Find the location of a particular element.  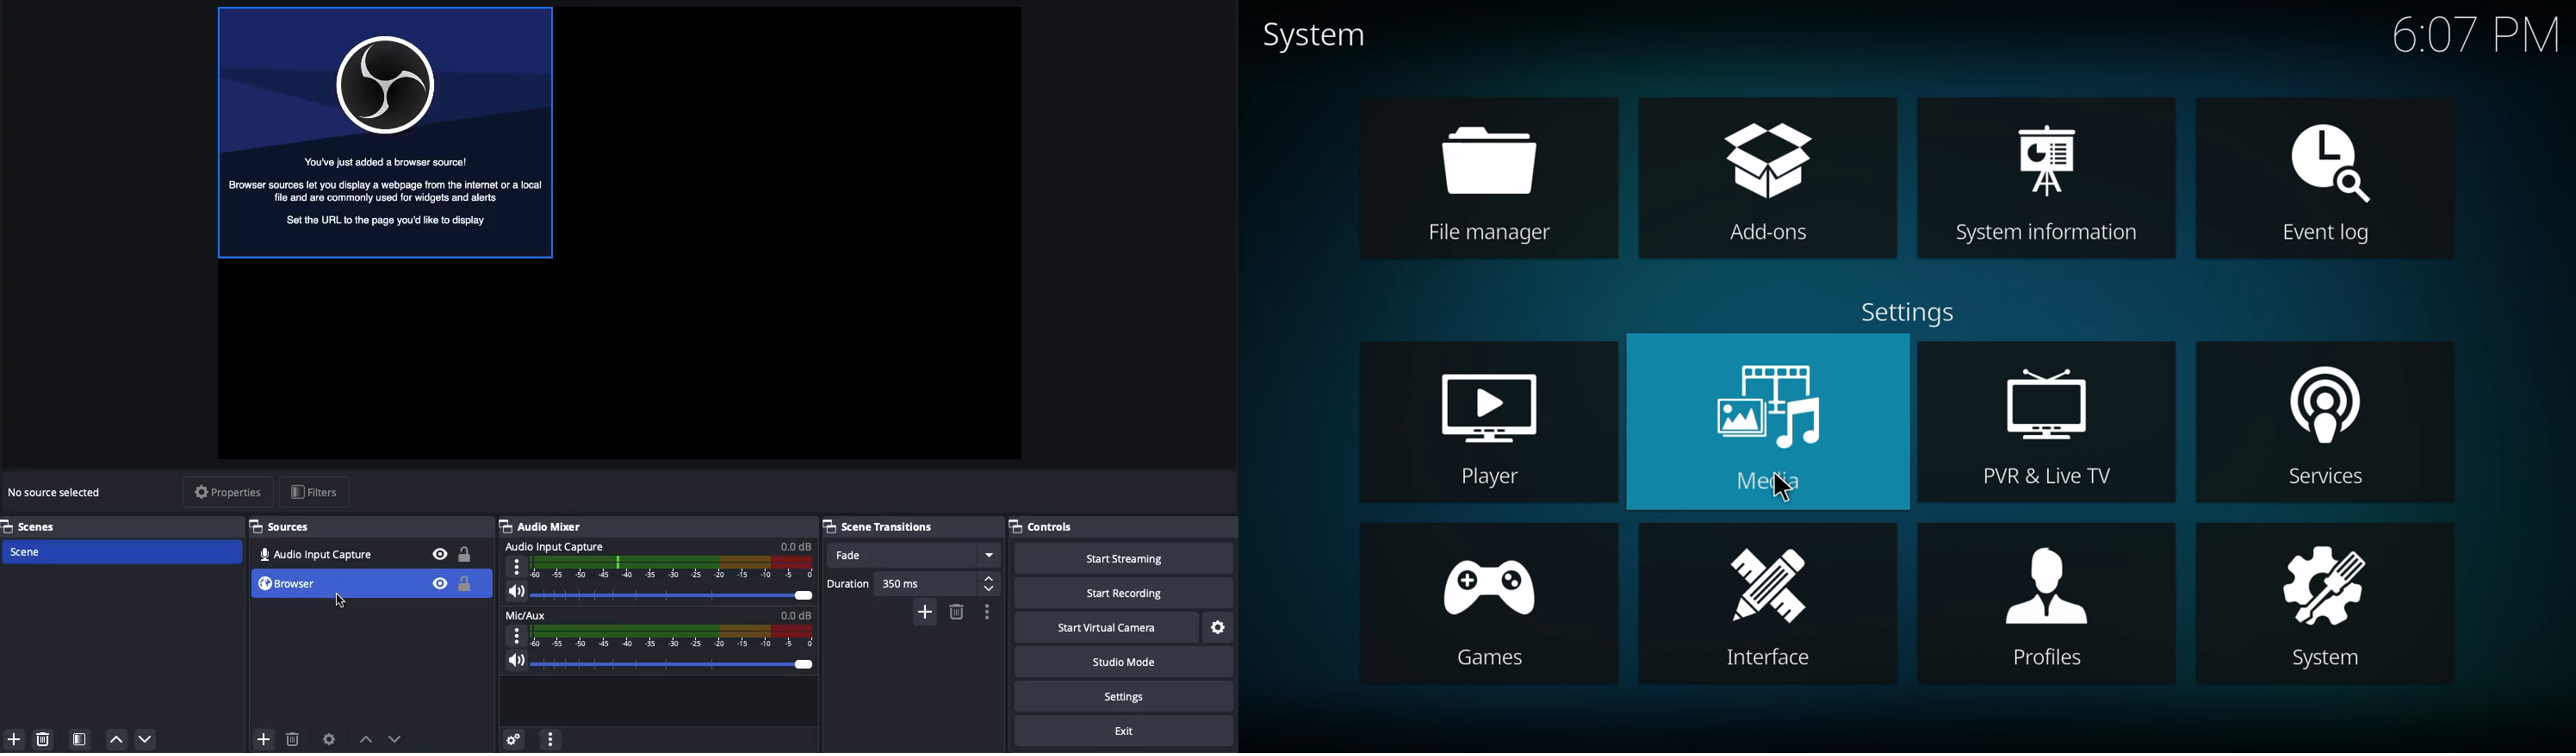

6:07 PM is located at coordinates (2478, 41).